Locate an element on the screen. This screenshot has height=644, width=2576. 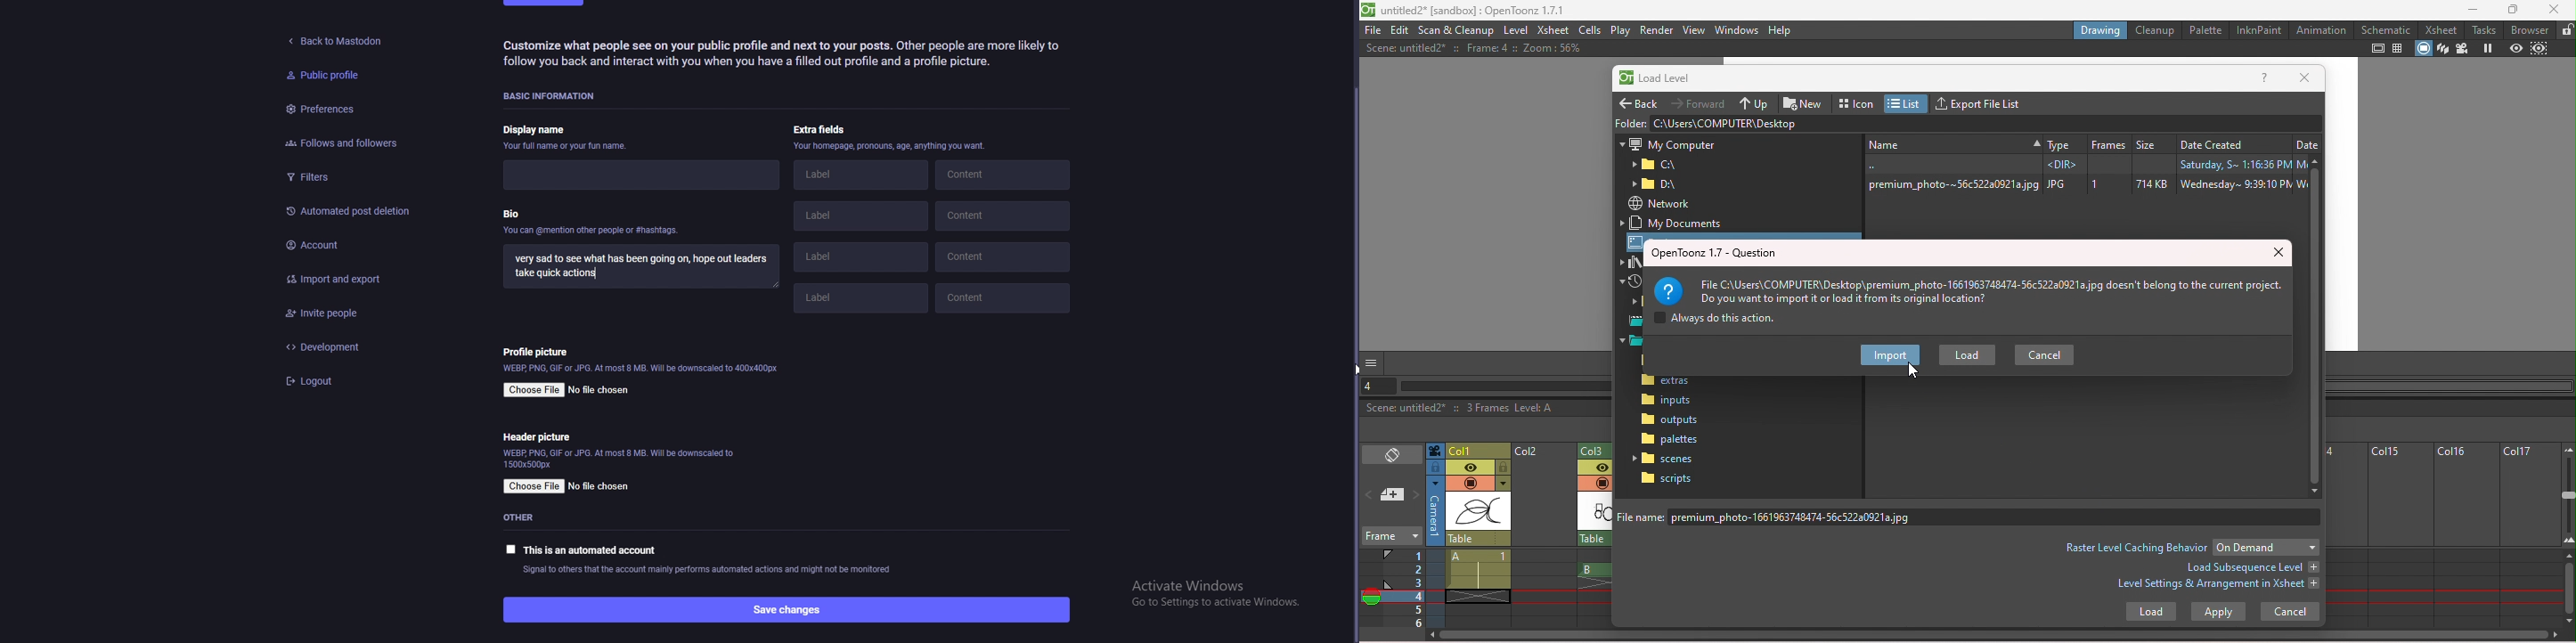
display name is located at coordinates (567, 132).